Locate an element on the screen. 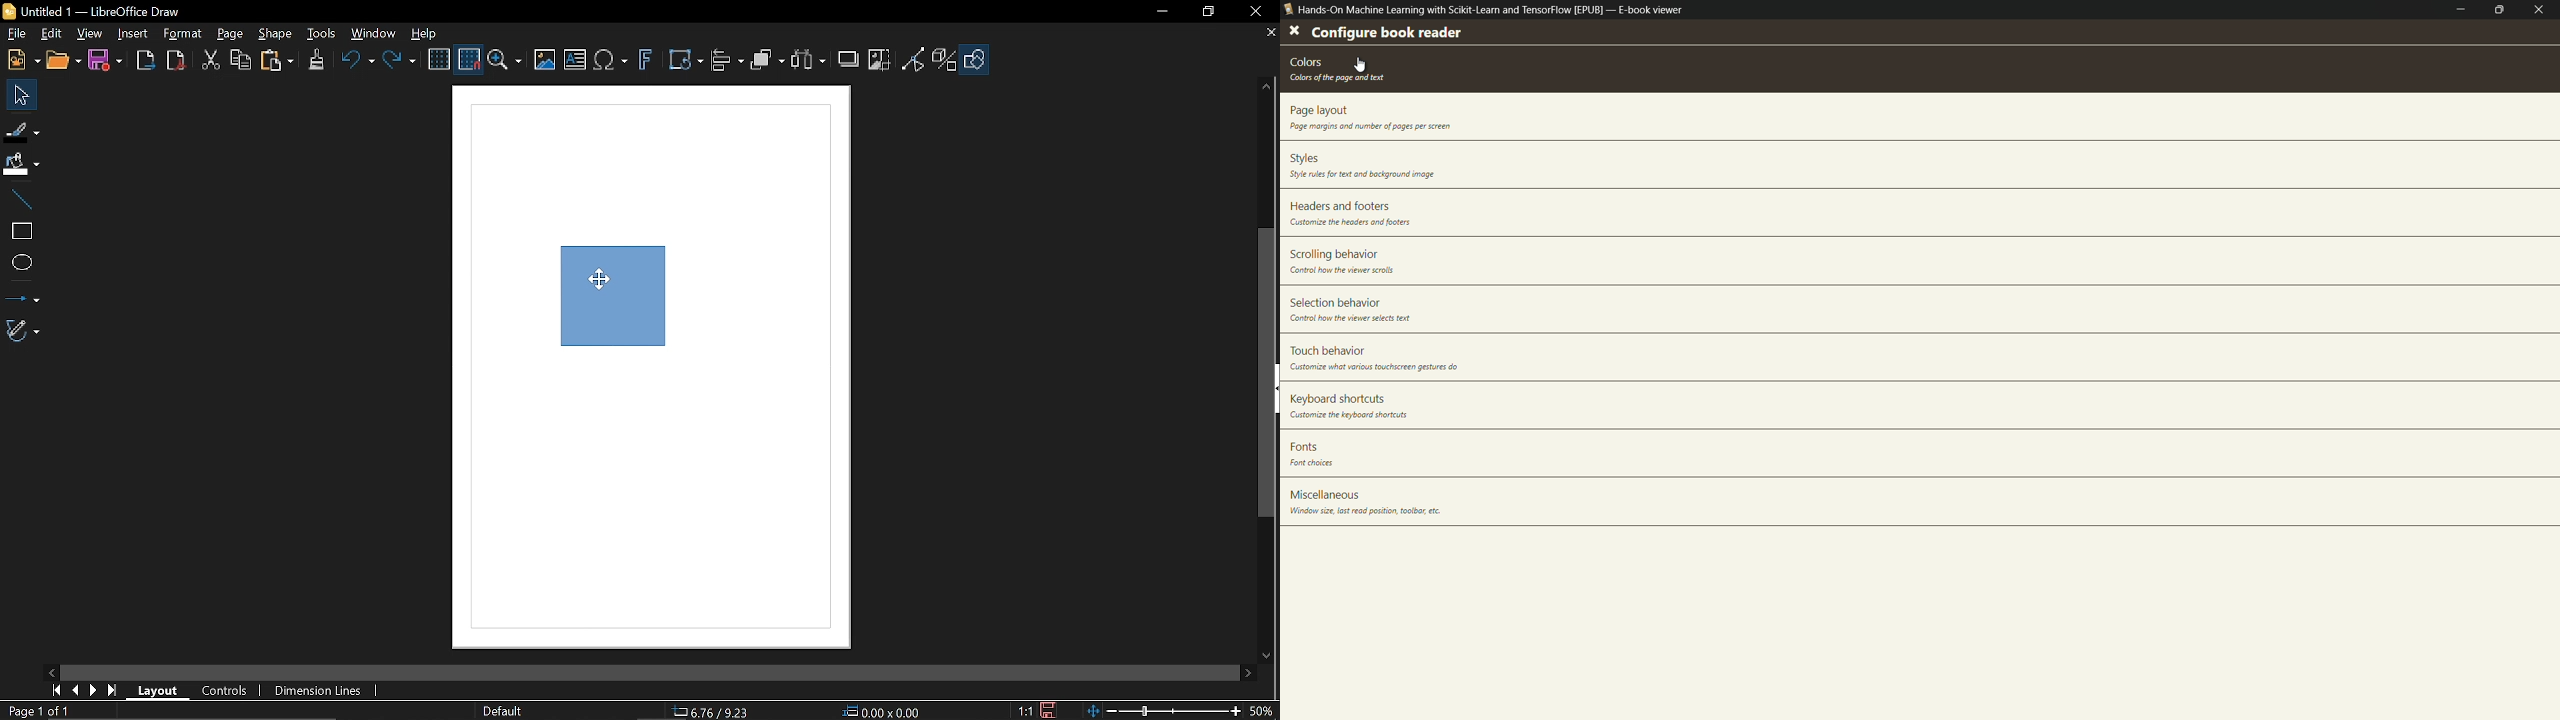 This screenshot has height=728, width=2576. text is located at coordinates (1365, 511).